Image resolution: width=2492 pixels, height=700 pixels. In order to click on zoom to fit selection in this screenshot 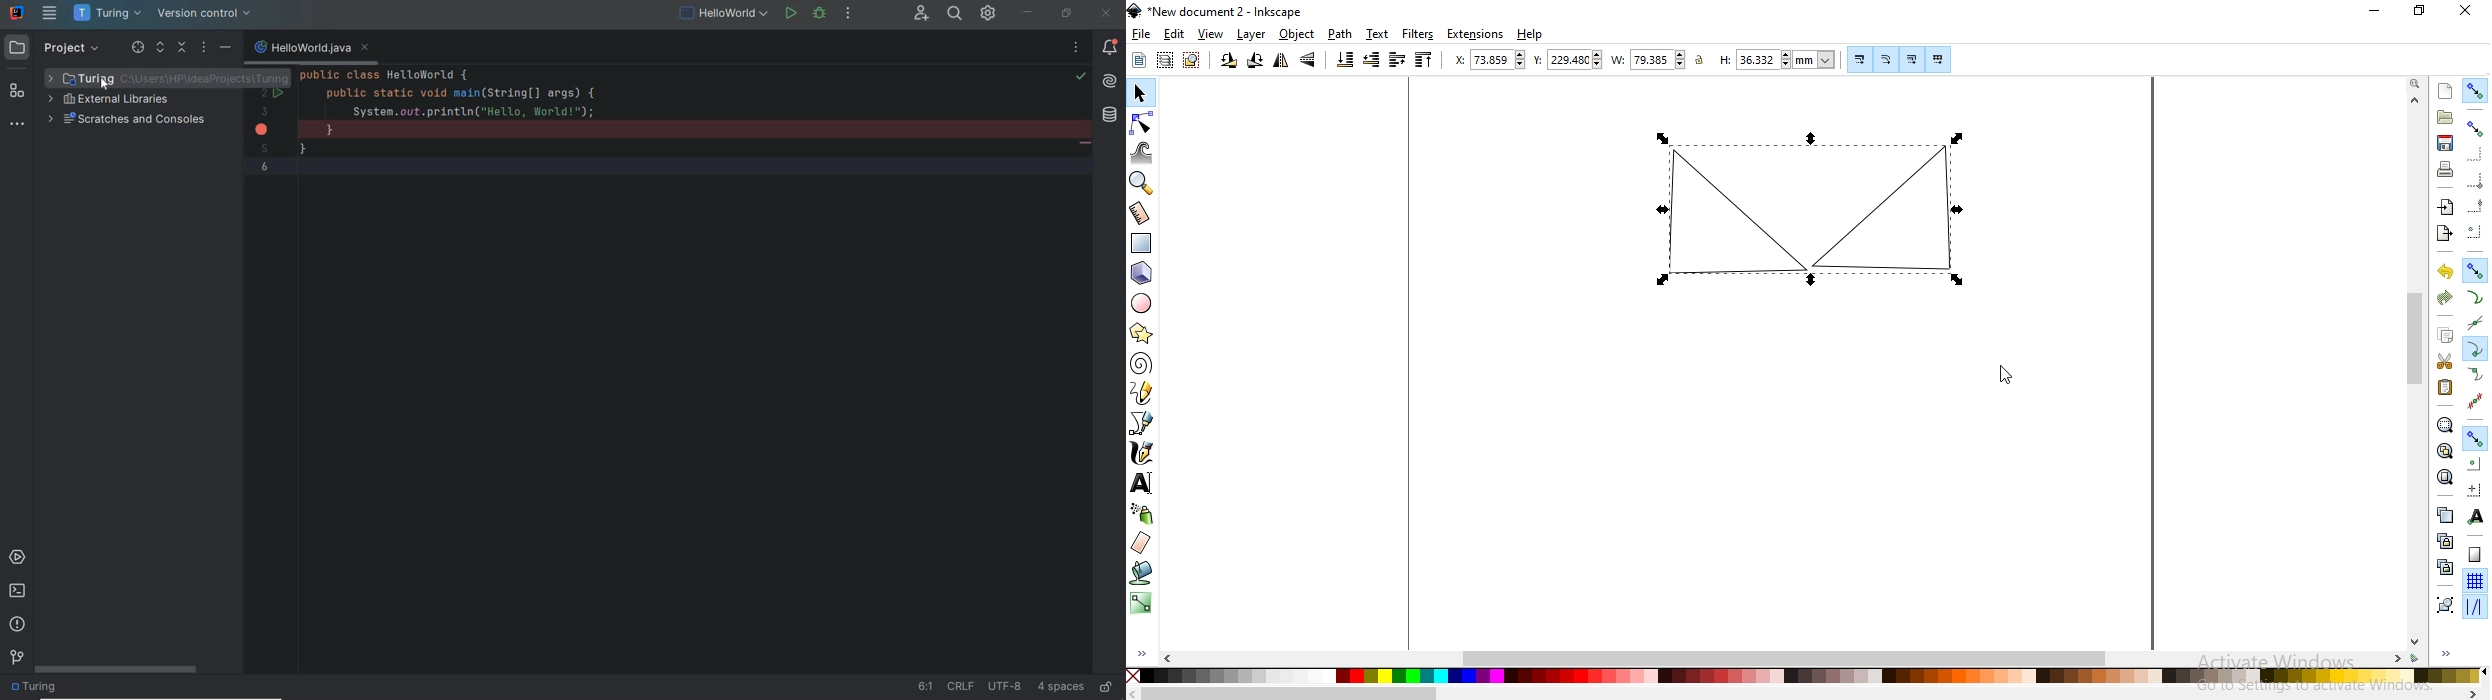, I will do `click(2444, 424)`.